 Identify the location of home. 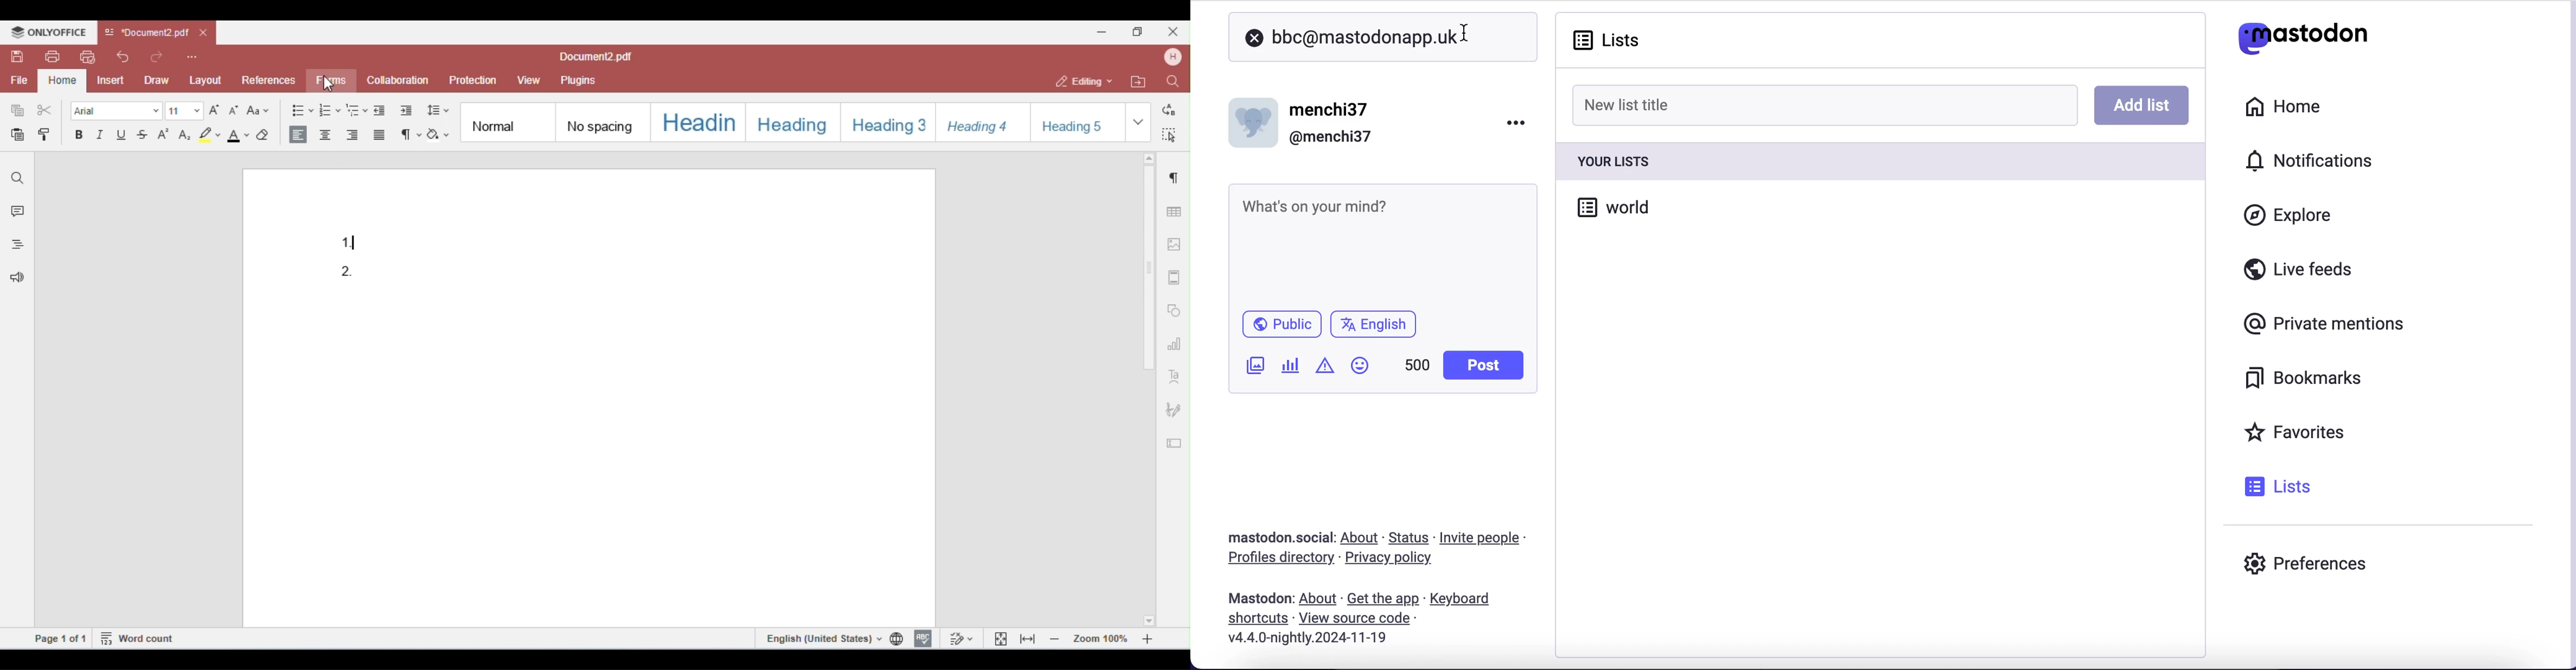
(2281, 107).